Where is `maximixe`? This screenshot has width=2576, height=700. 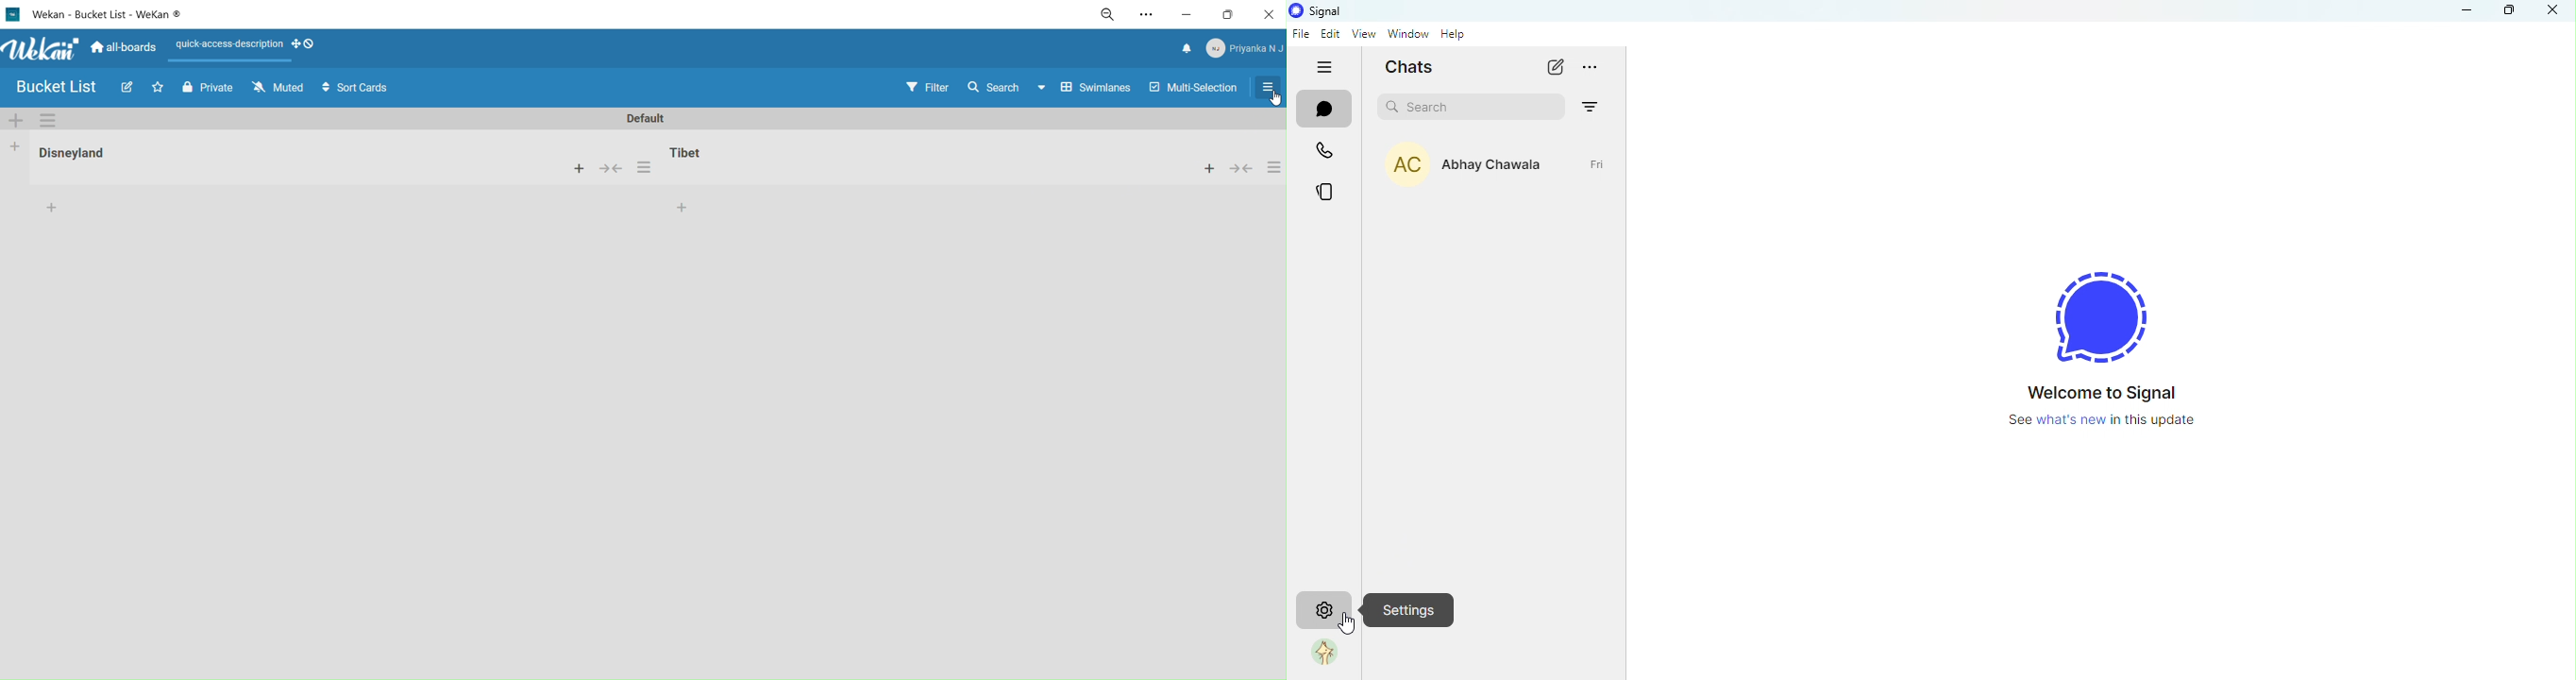
maximixe is located at coordinates (2508, 13).